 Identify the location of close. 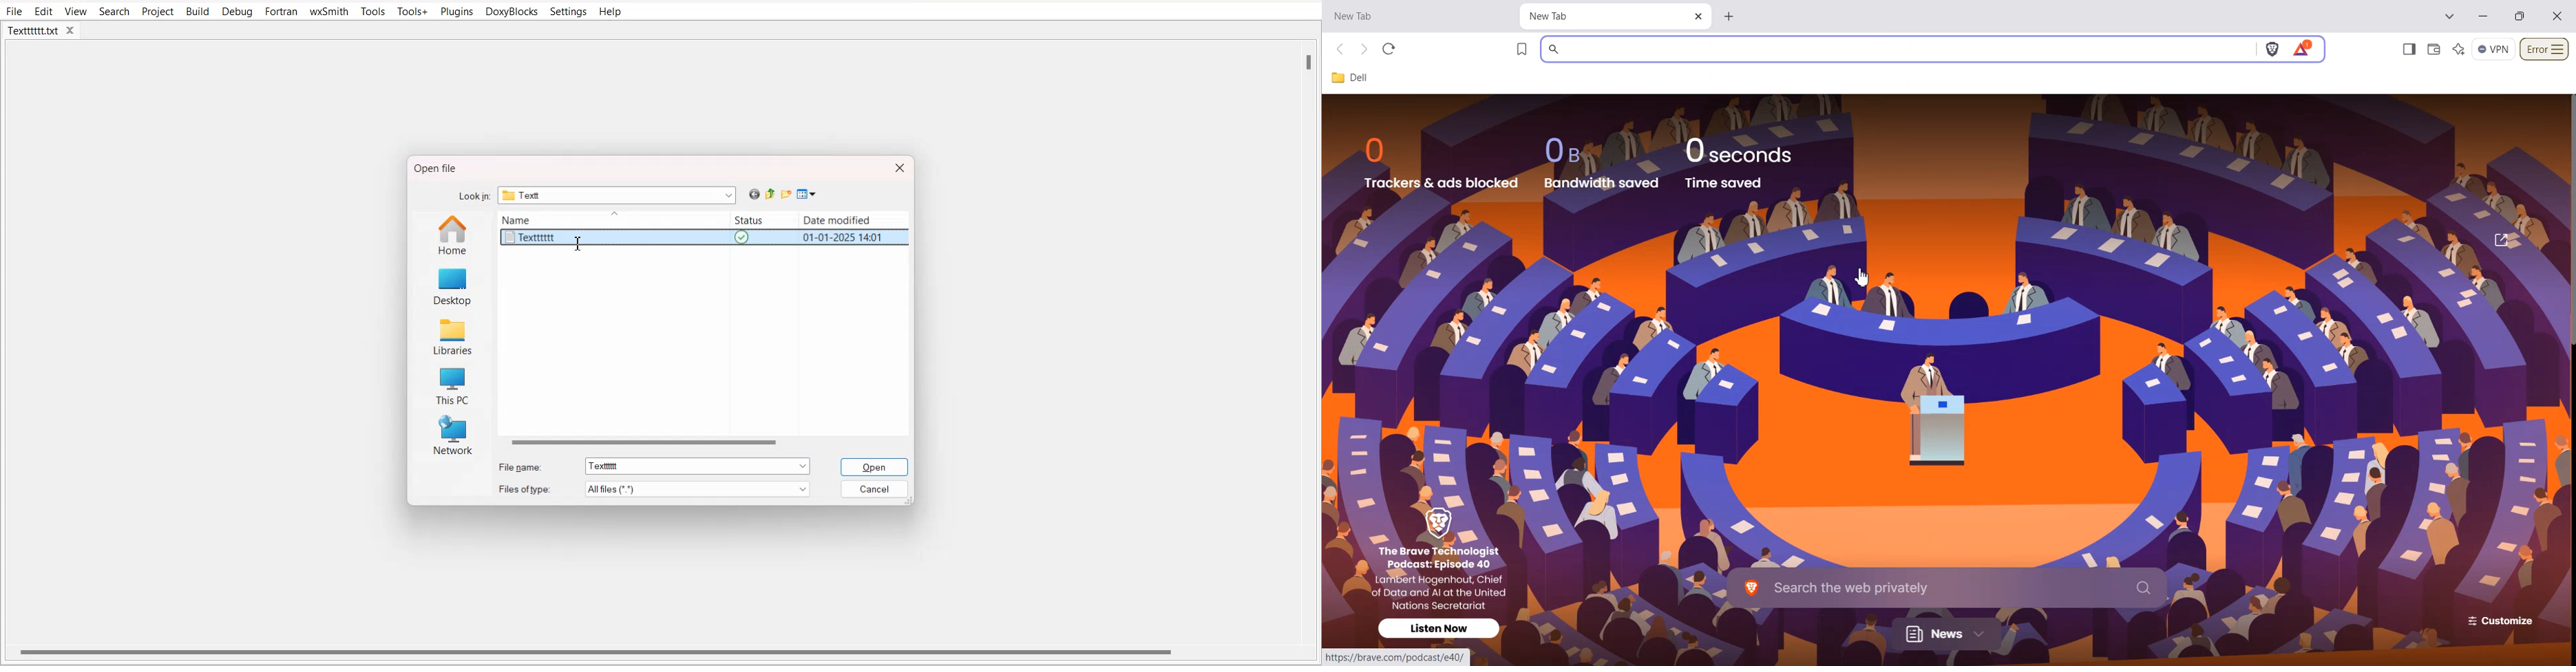
(74, 29).